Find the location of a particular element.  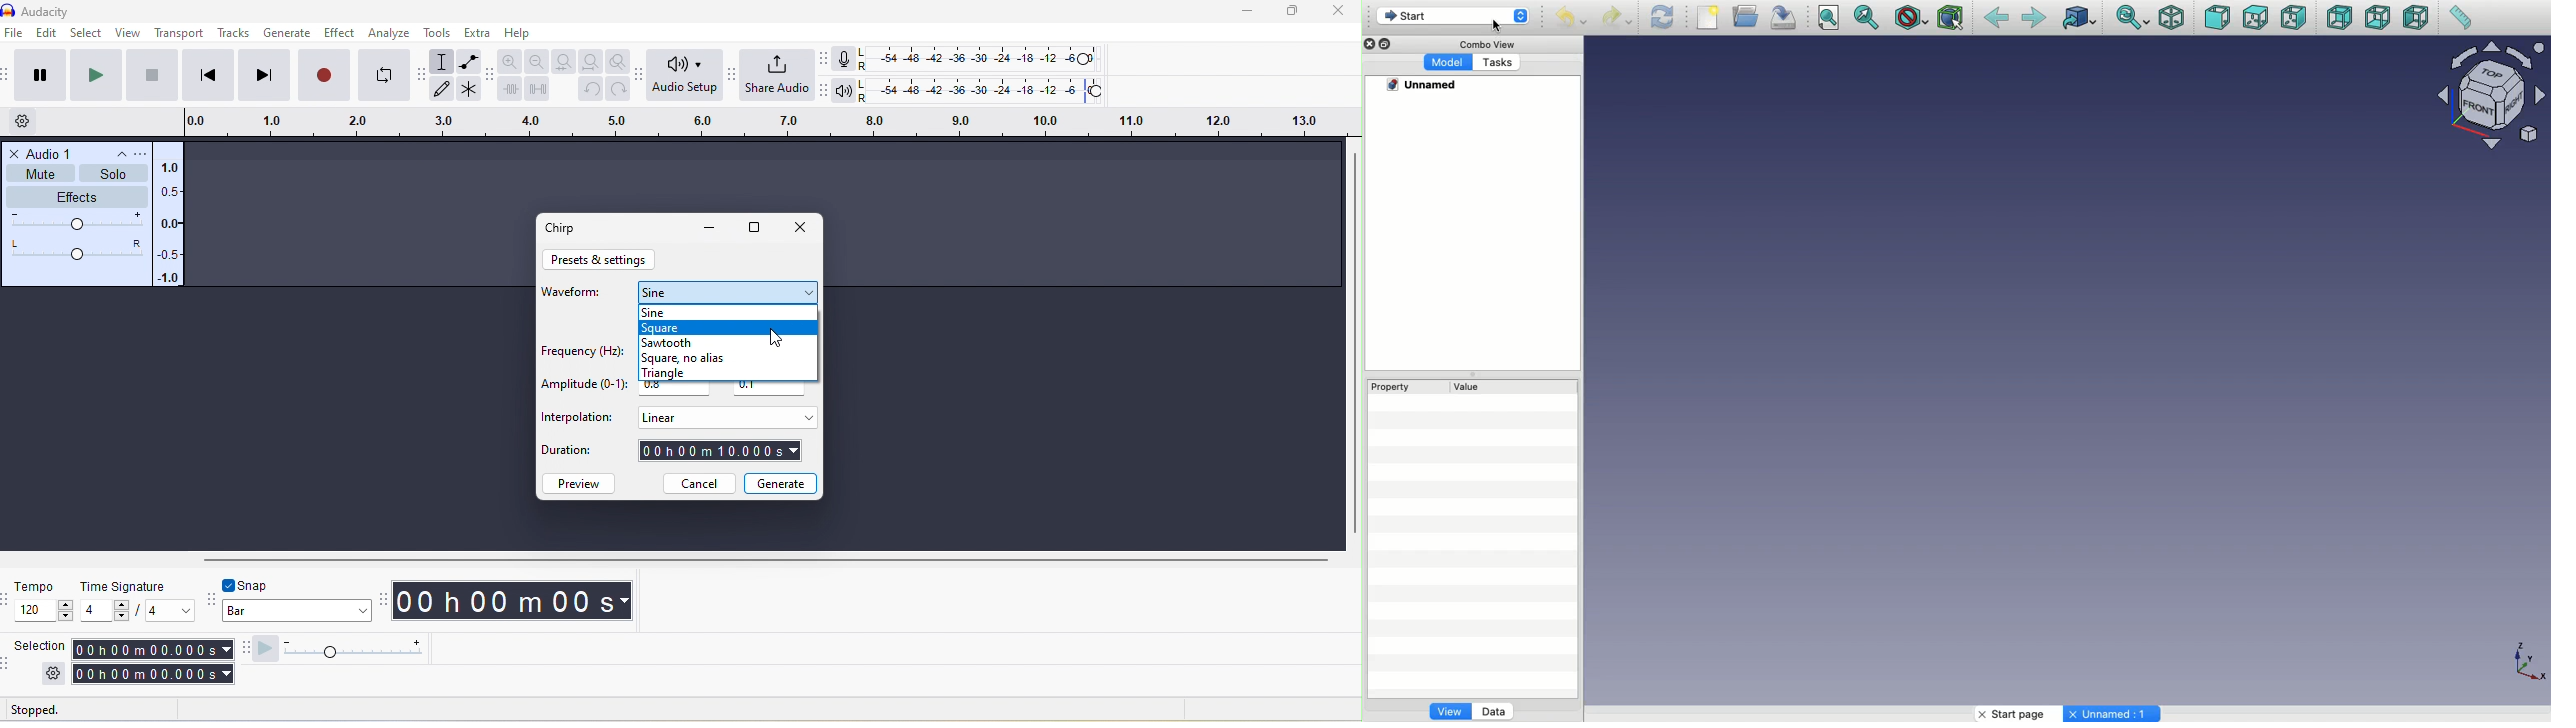

minimize is located at coordinates (709, 229).